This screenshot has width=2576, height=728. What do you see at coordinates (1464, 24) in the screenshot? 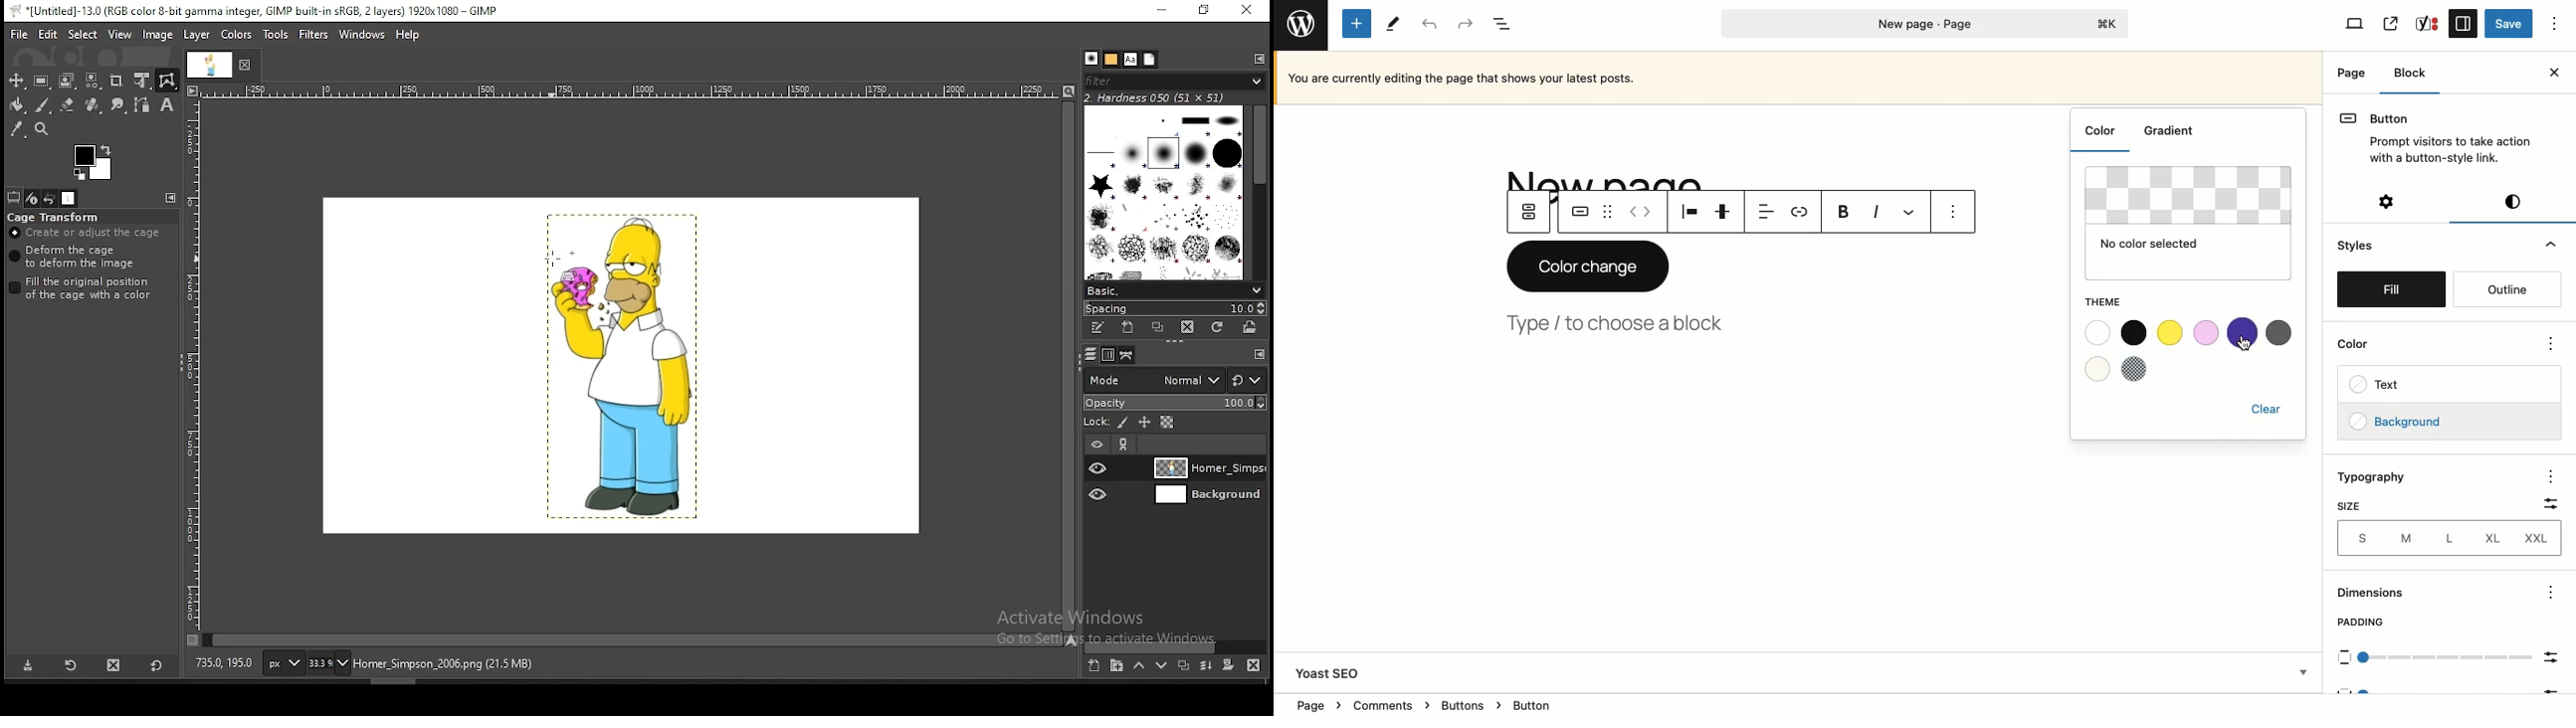
I see `Redo` at bounding box center [1464, 24].